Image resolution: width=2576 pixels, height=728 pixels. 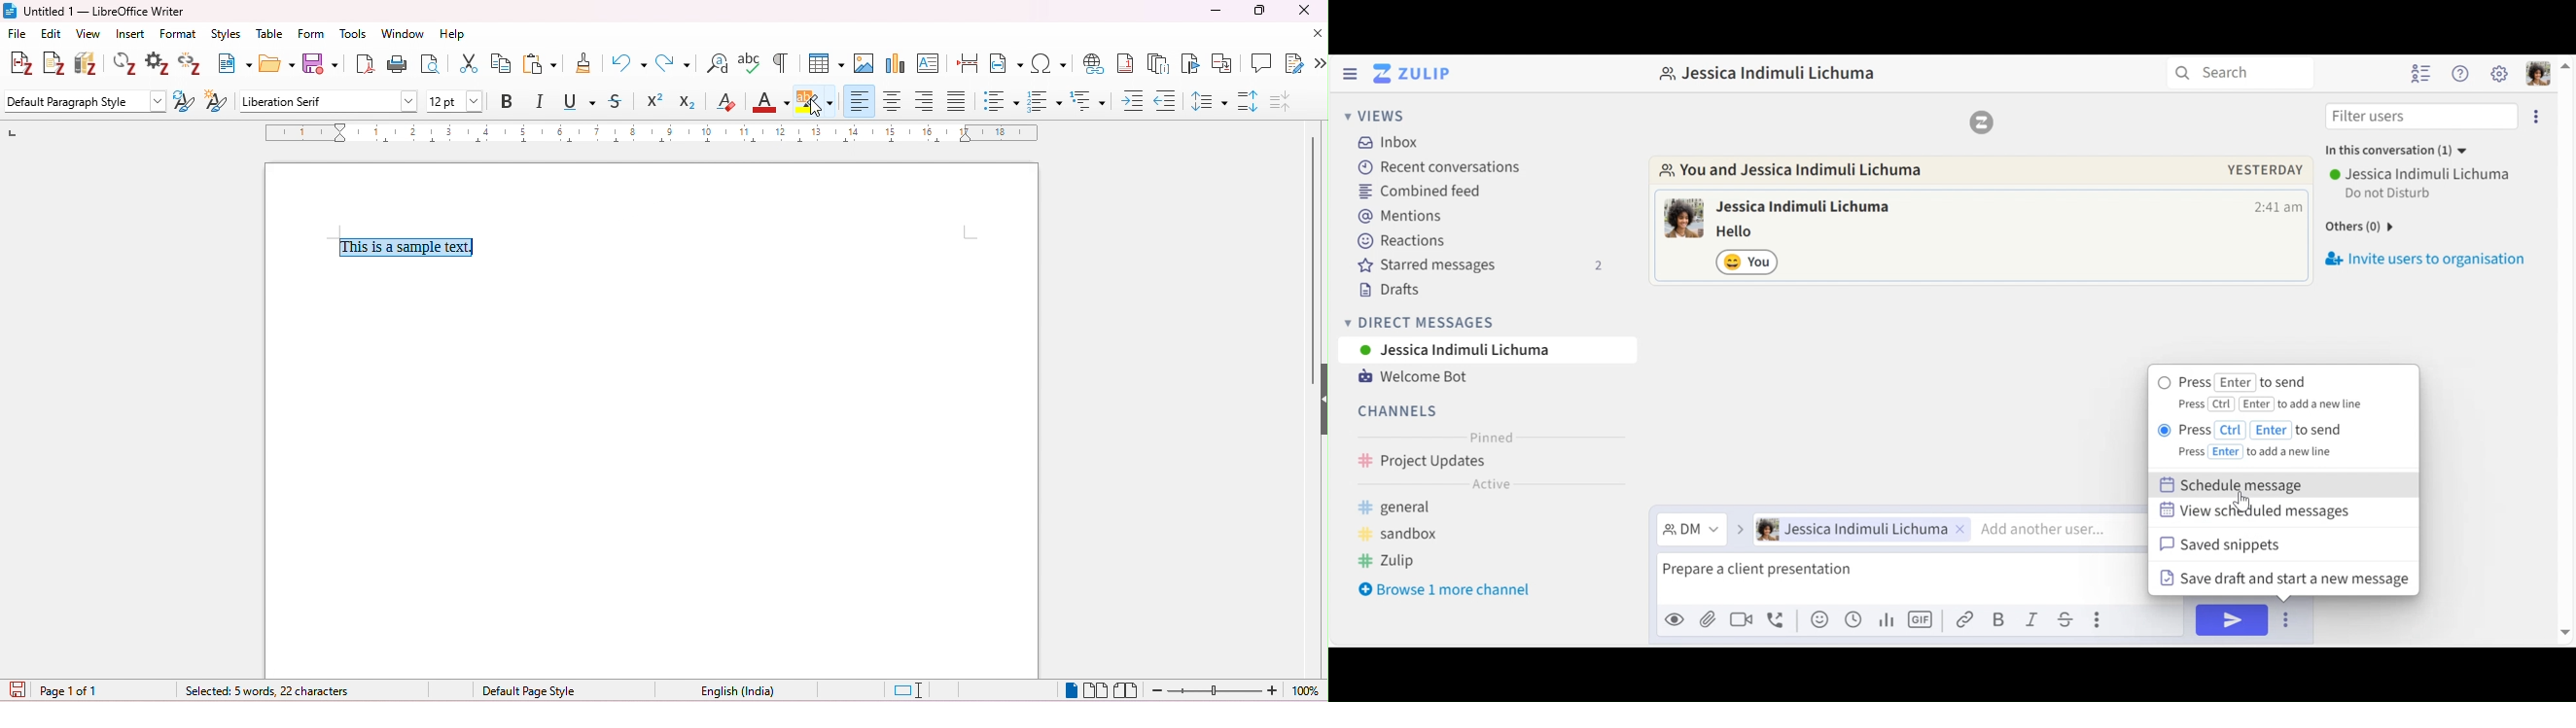 What do you see at coordinates (1447, 508) in the screenshot?
I see `general` at bounding box center [1447, 508].